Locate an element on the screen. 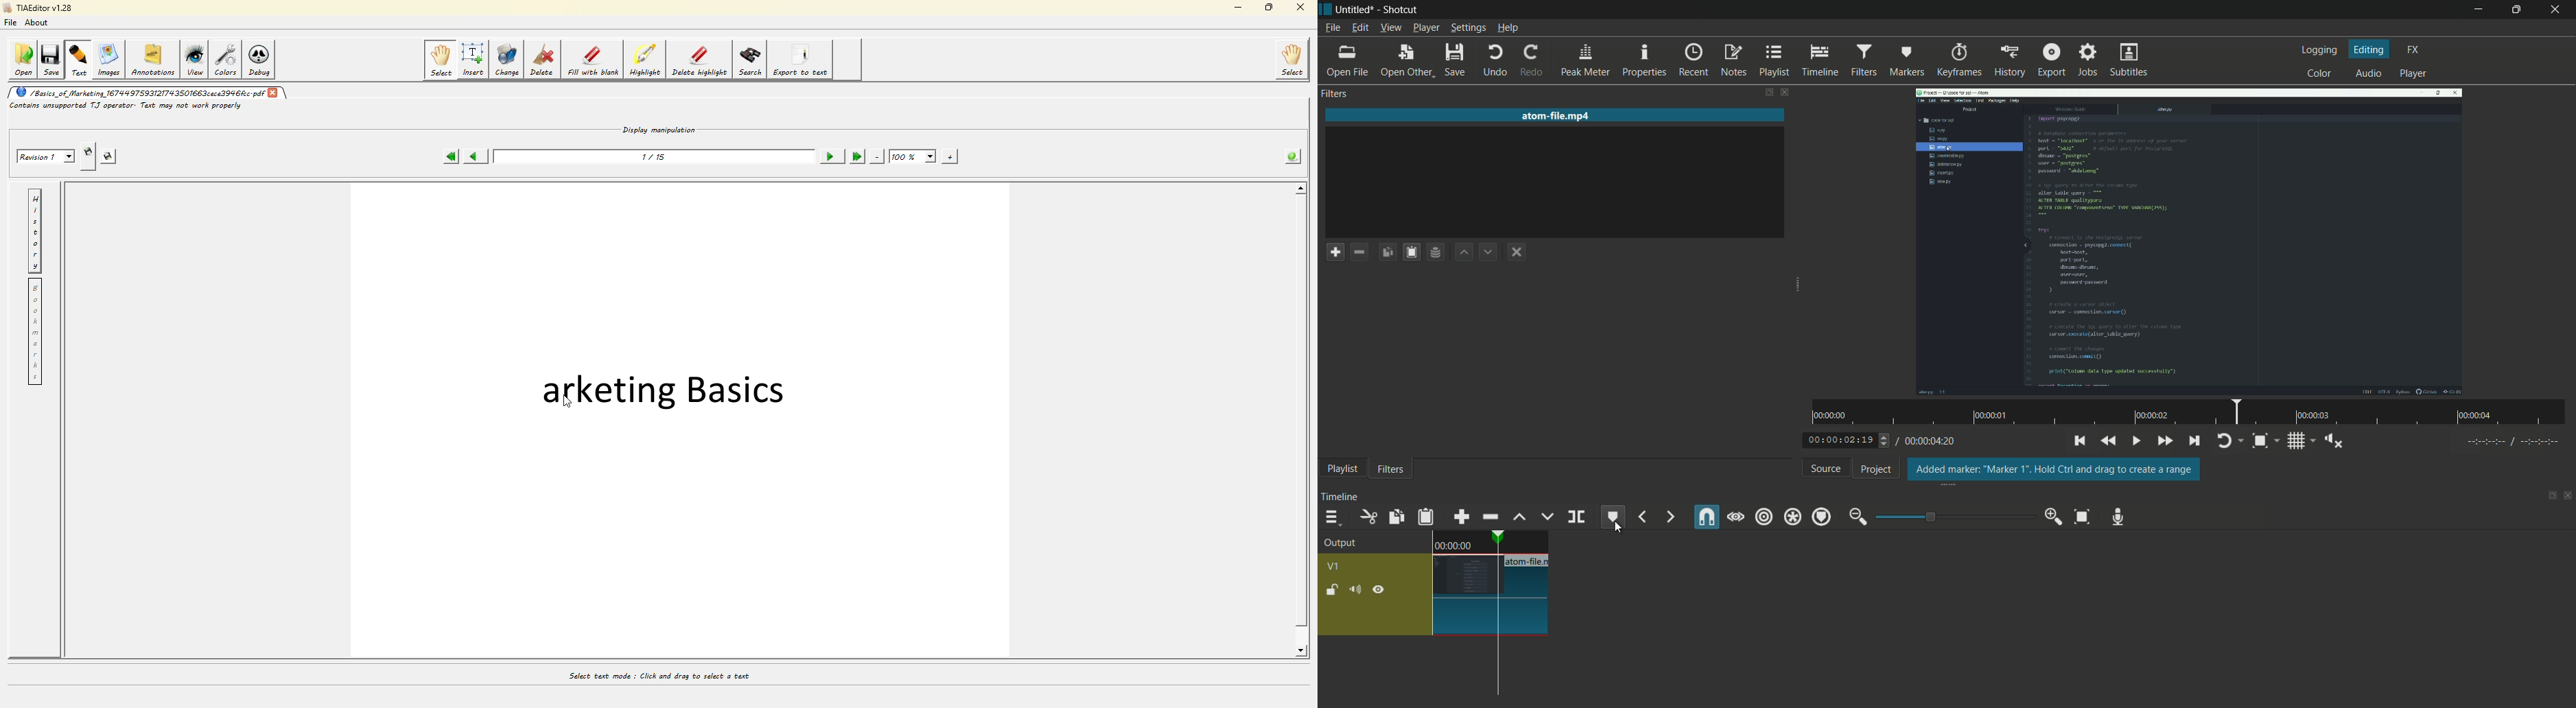  toggle grid is located at coordinates (2296, 441).